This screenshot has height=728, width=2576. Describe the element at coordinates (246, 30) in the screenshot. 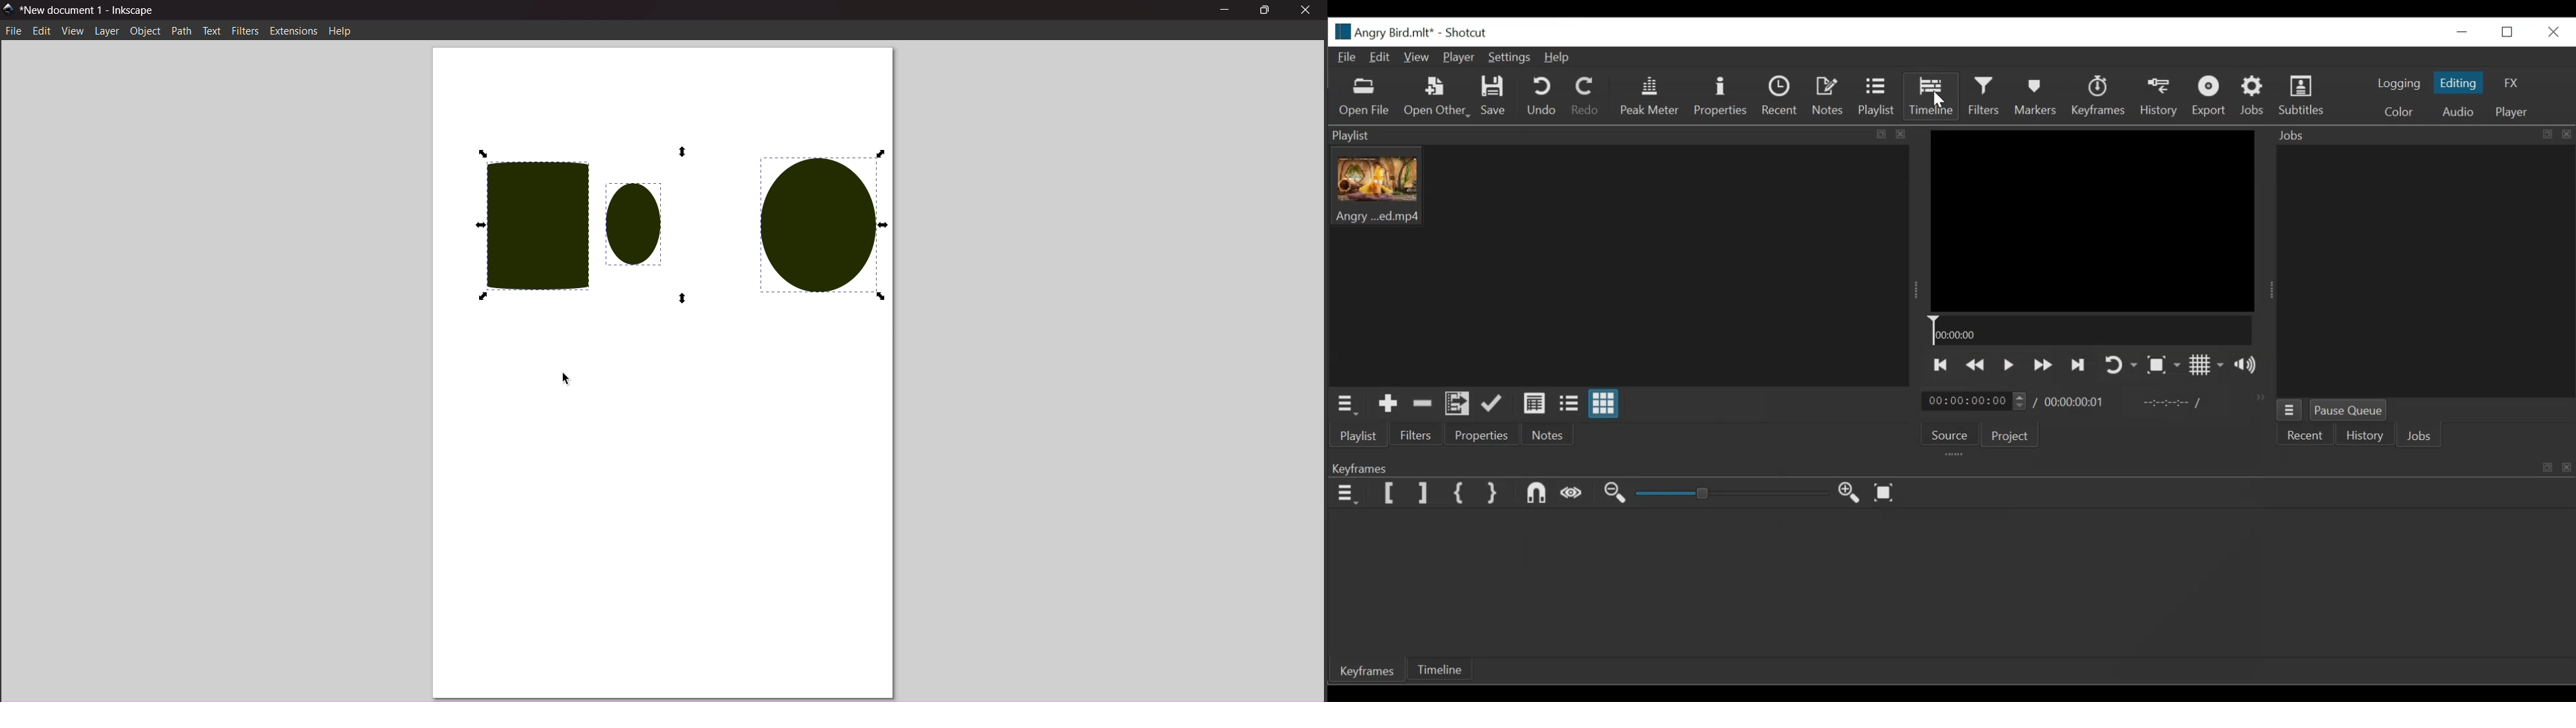

I see `filters` at that location.